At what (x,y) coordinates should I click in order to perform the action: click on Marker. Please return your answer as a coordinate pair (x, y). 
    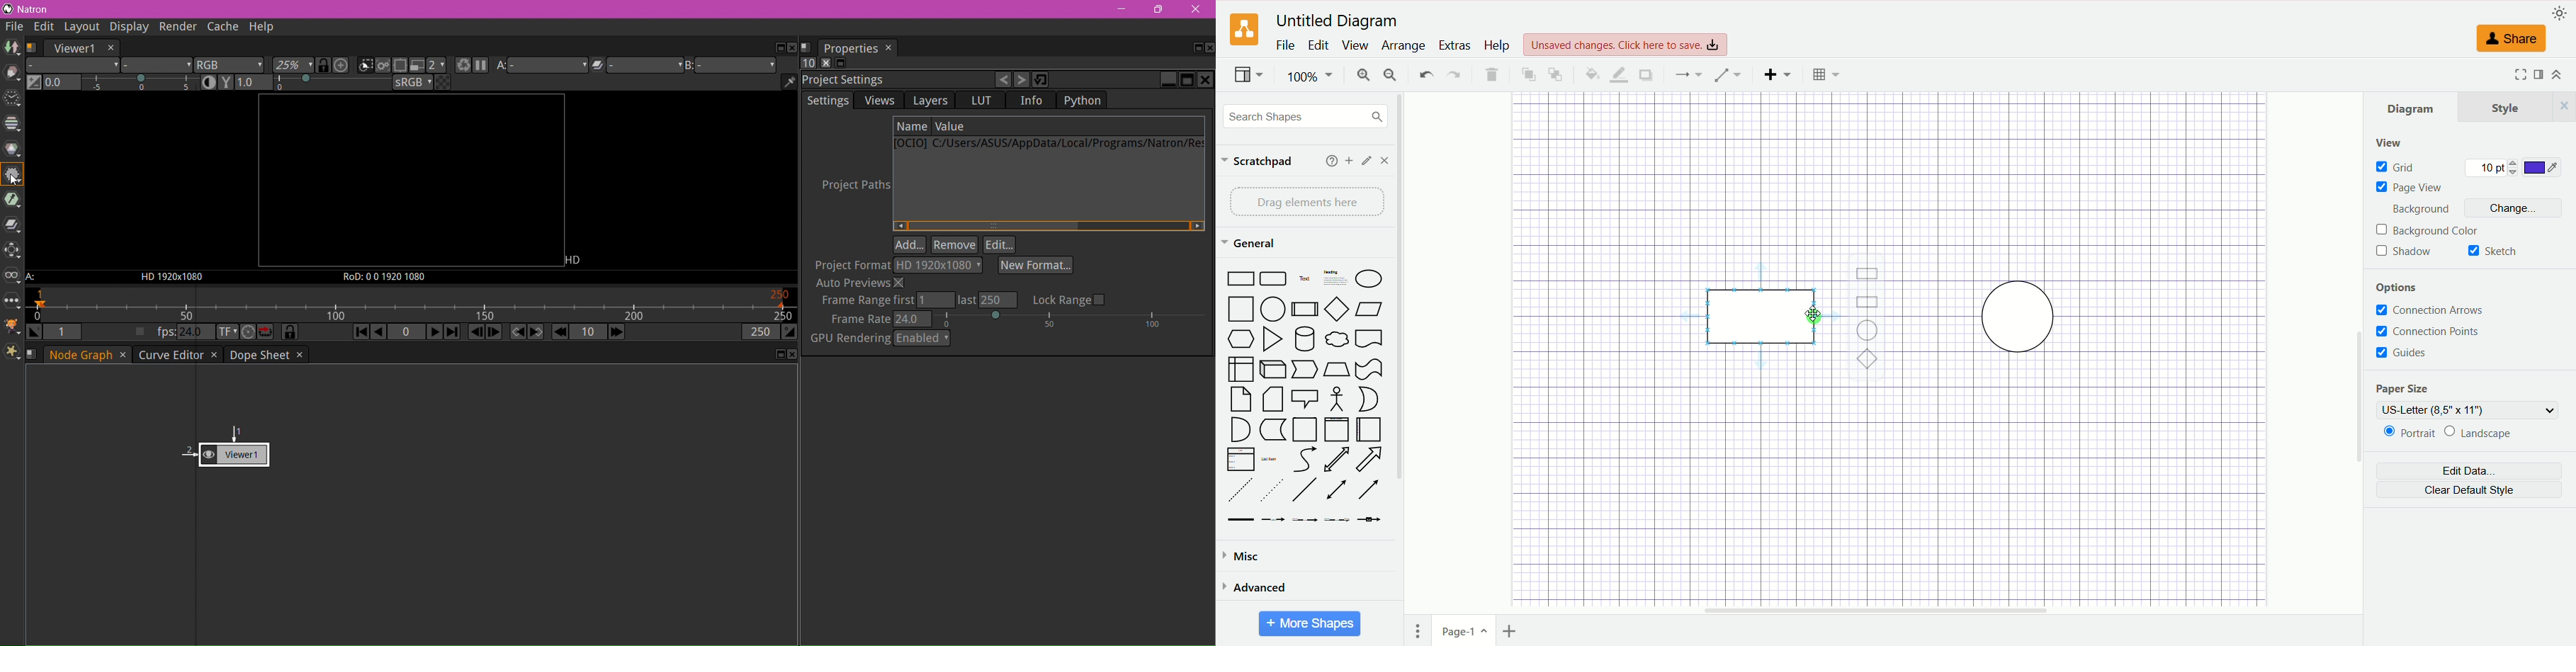
    Looking at the image, I should click on (1272, 431).